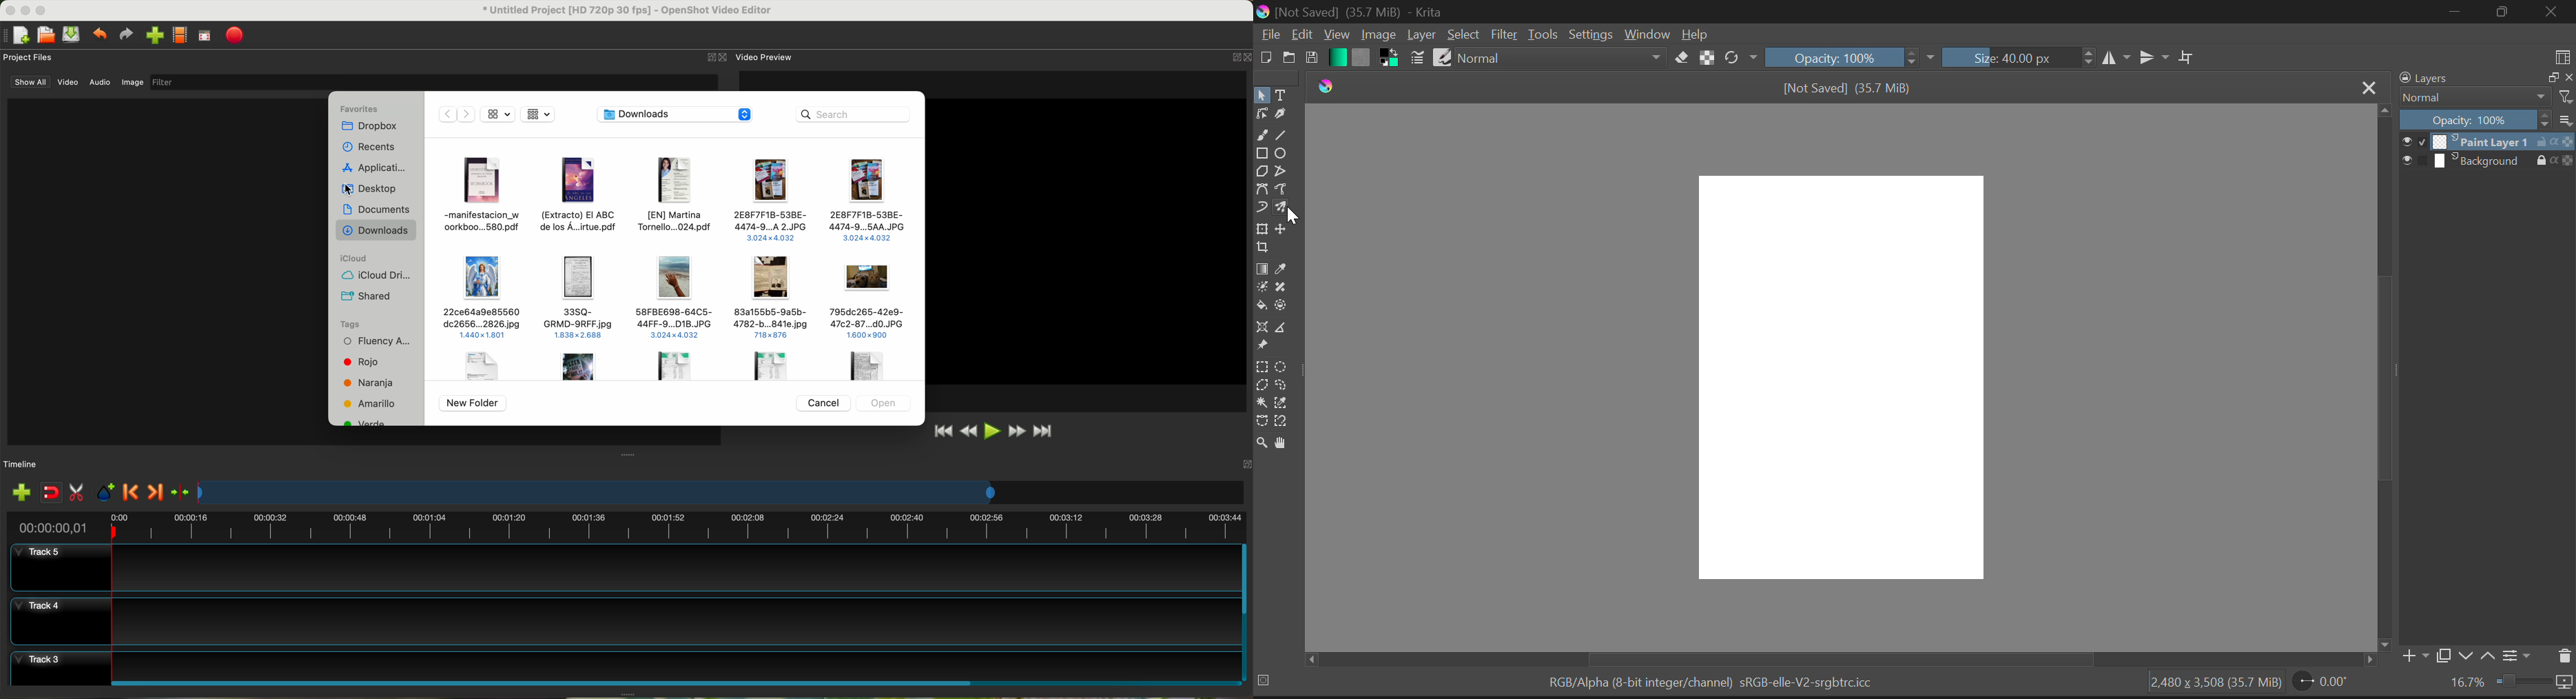 The height and width of the screenshot is (700, 2576). Describe the element at coordinates (99, 33) in the screenshot. I see `undo` at that location.